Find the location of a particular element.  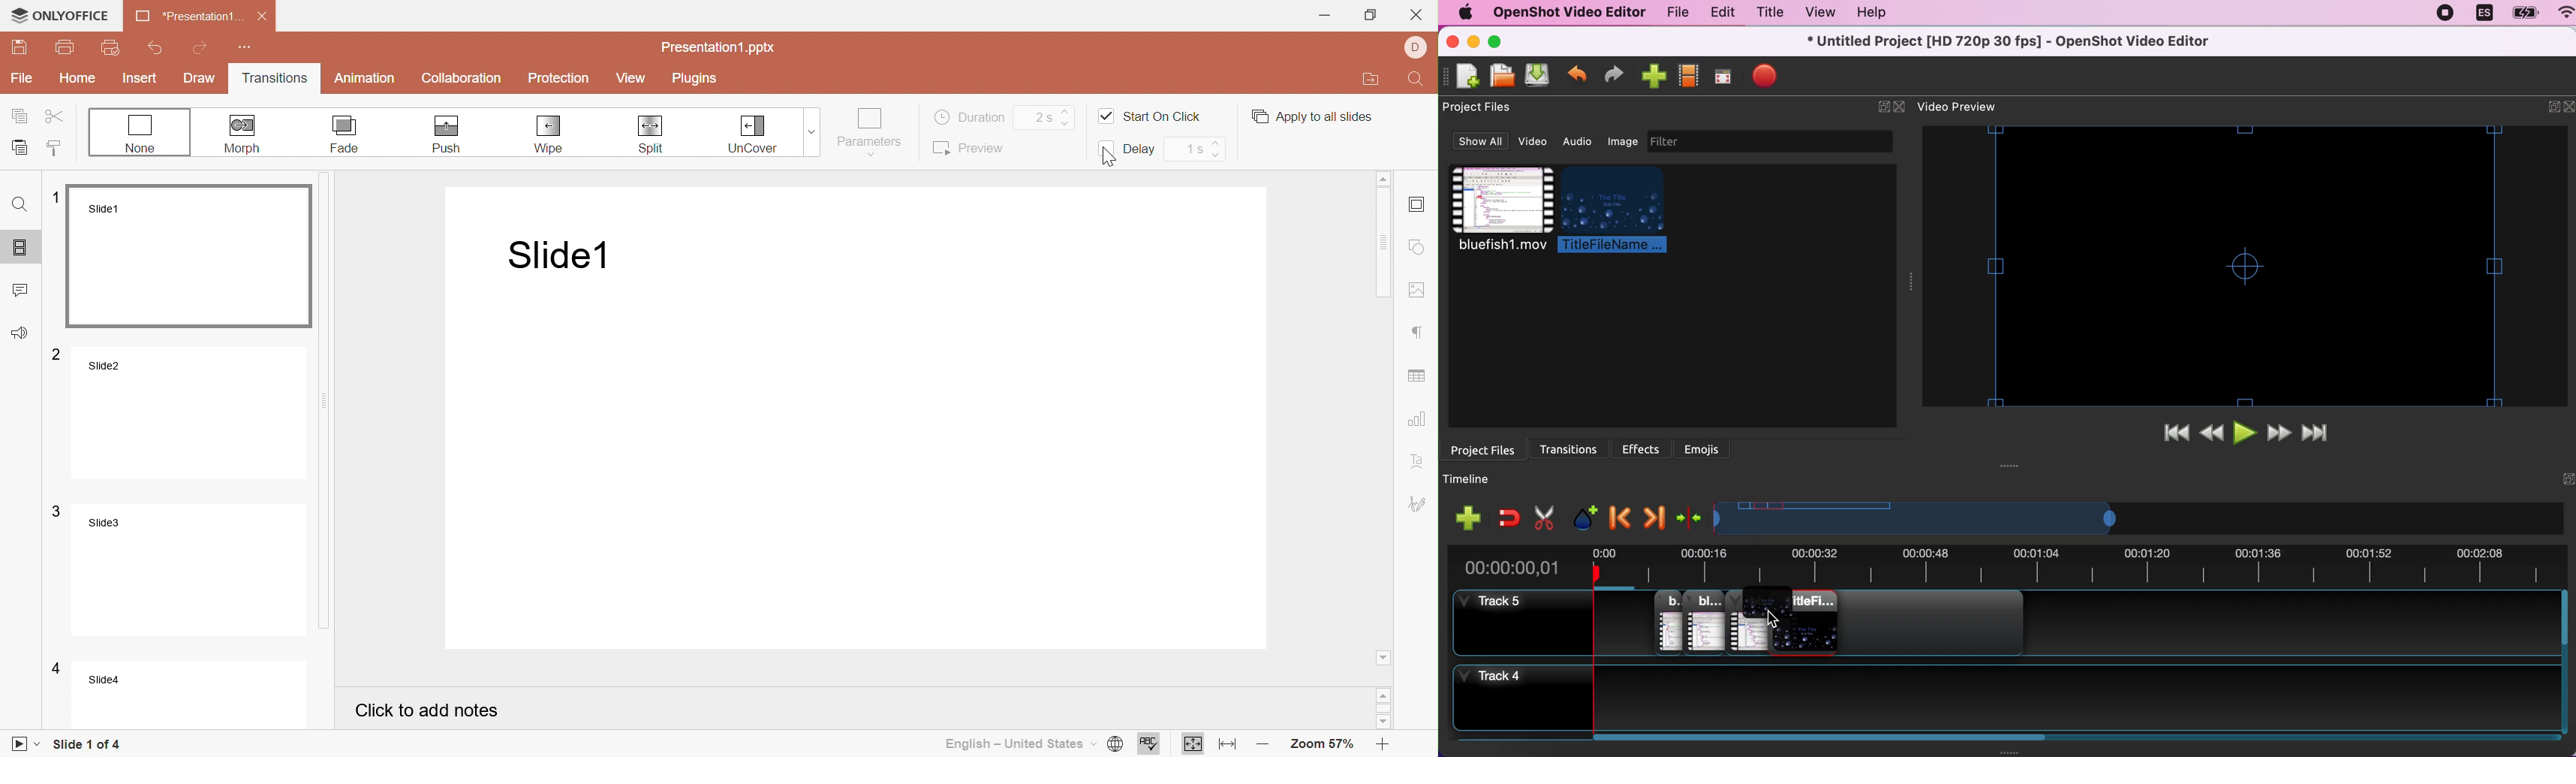

Insert shape is located at coordinates (1419, 247).